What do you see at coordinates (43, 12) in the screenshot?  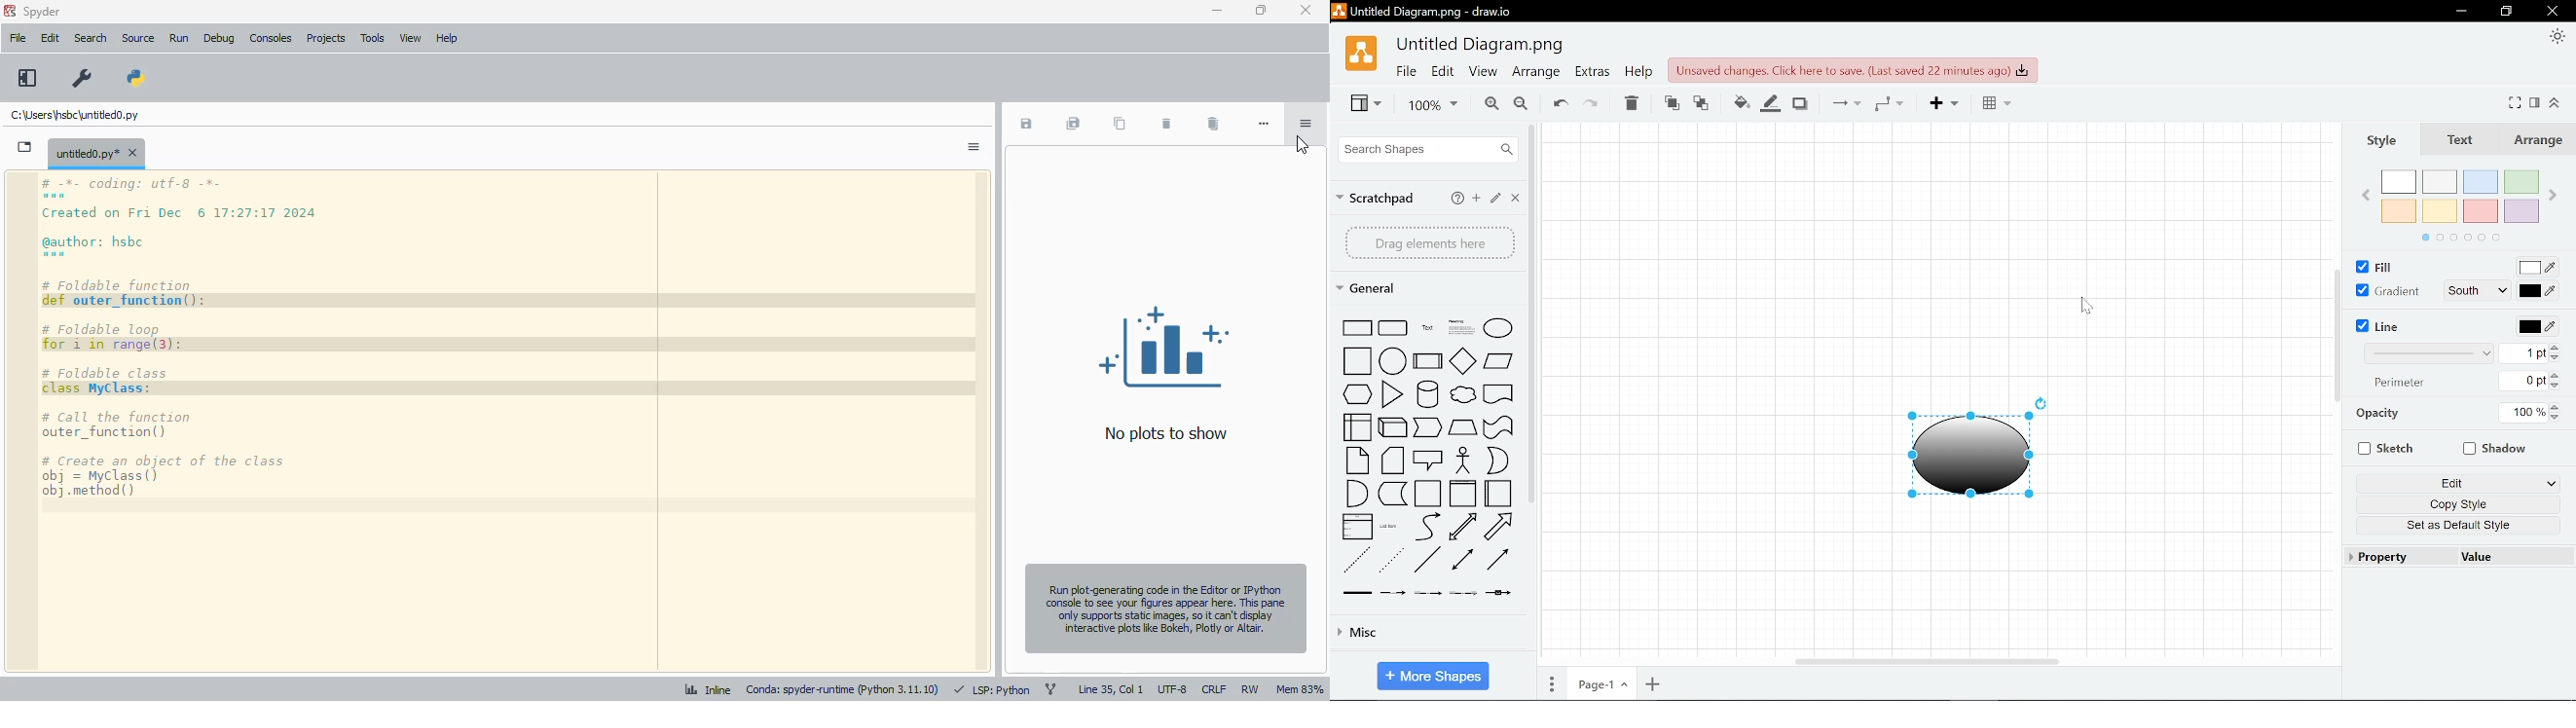 I see `spyder` at bounding box center [43, 12].